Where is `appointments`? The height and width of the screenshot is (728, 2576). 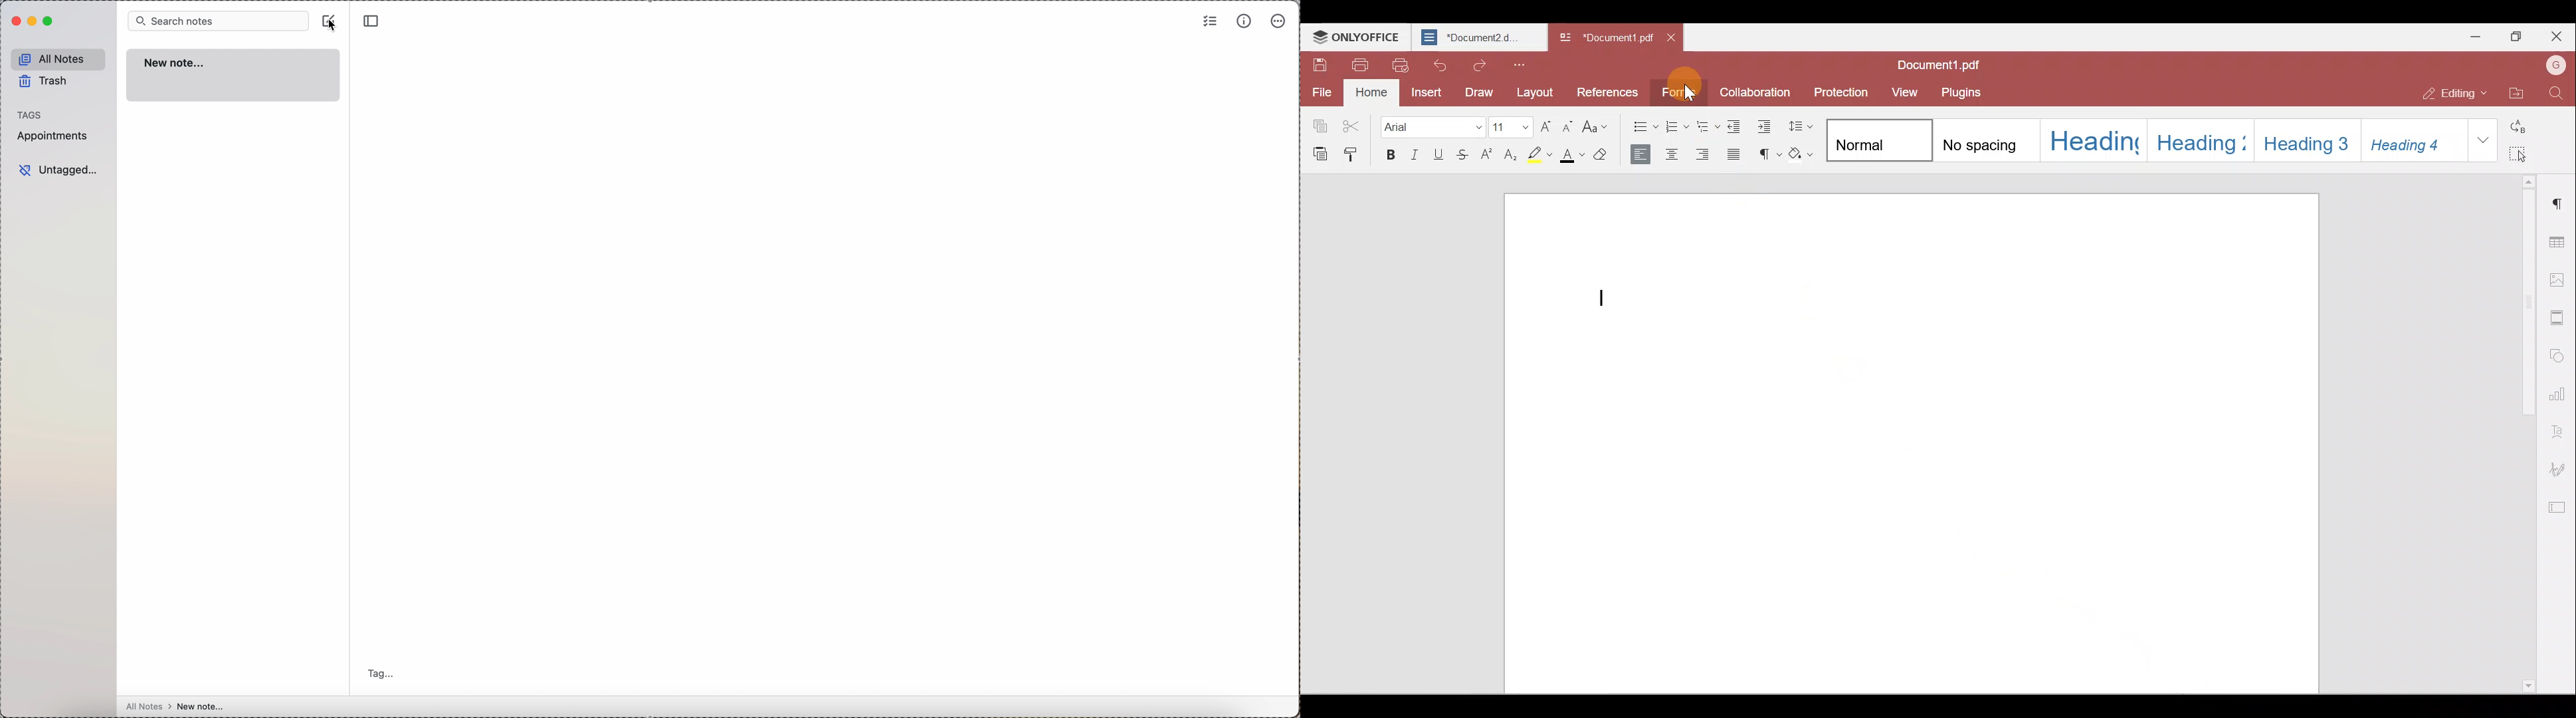
appointments is located at coordinates (55, 137).